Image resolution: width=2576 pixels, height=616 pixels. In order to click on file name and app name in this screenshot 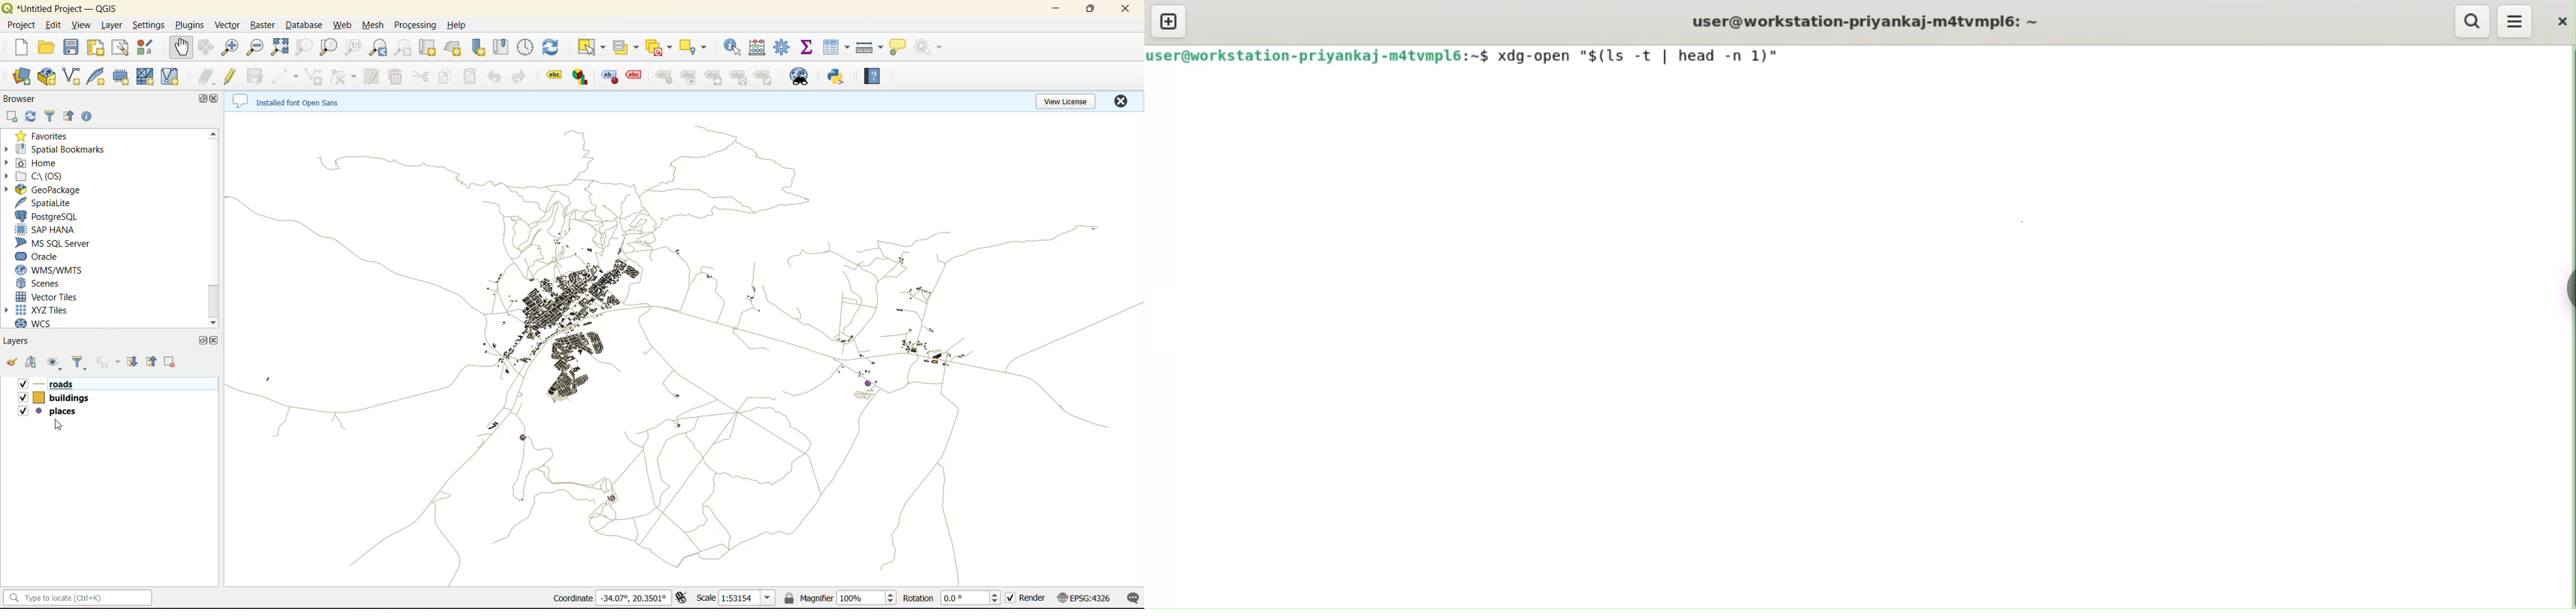, I will do `click(67, 7)`.